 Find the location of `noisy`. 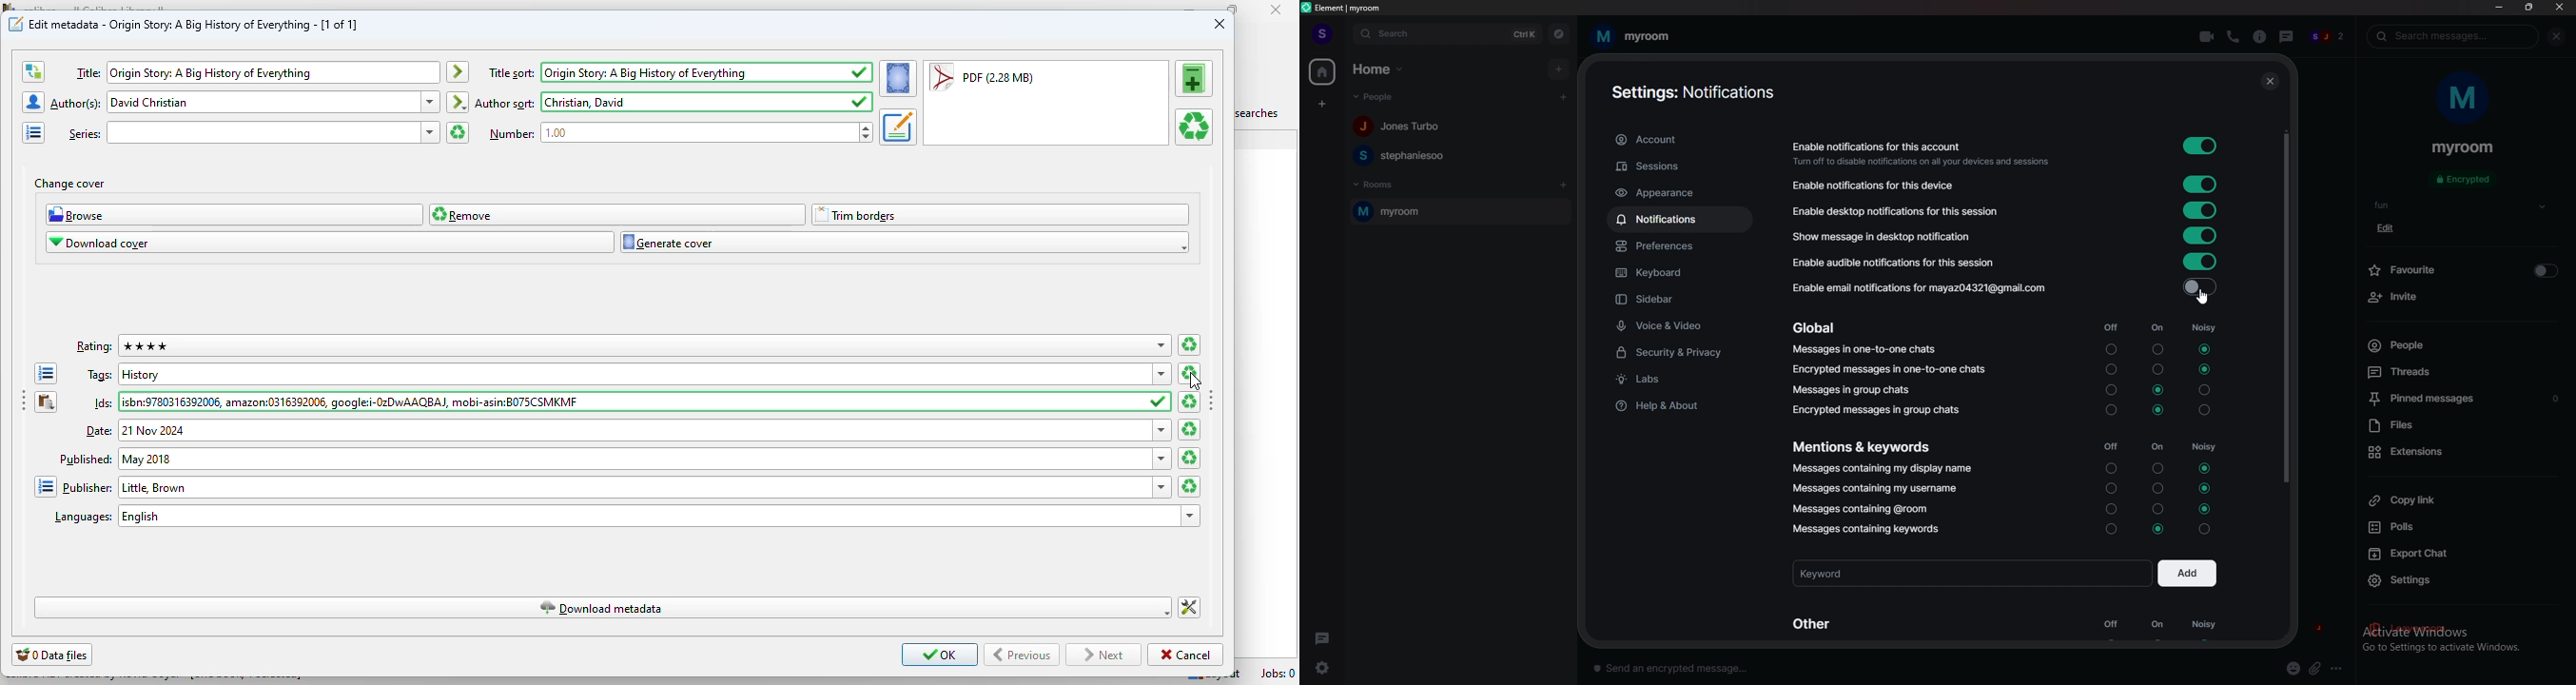

noisy is located at coordinates (2204, 426).